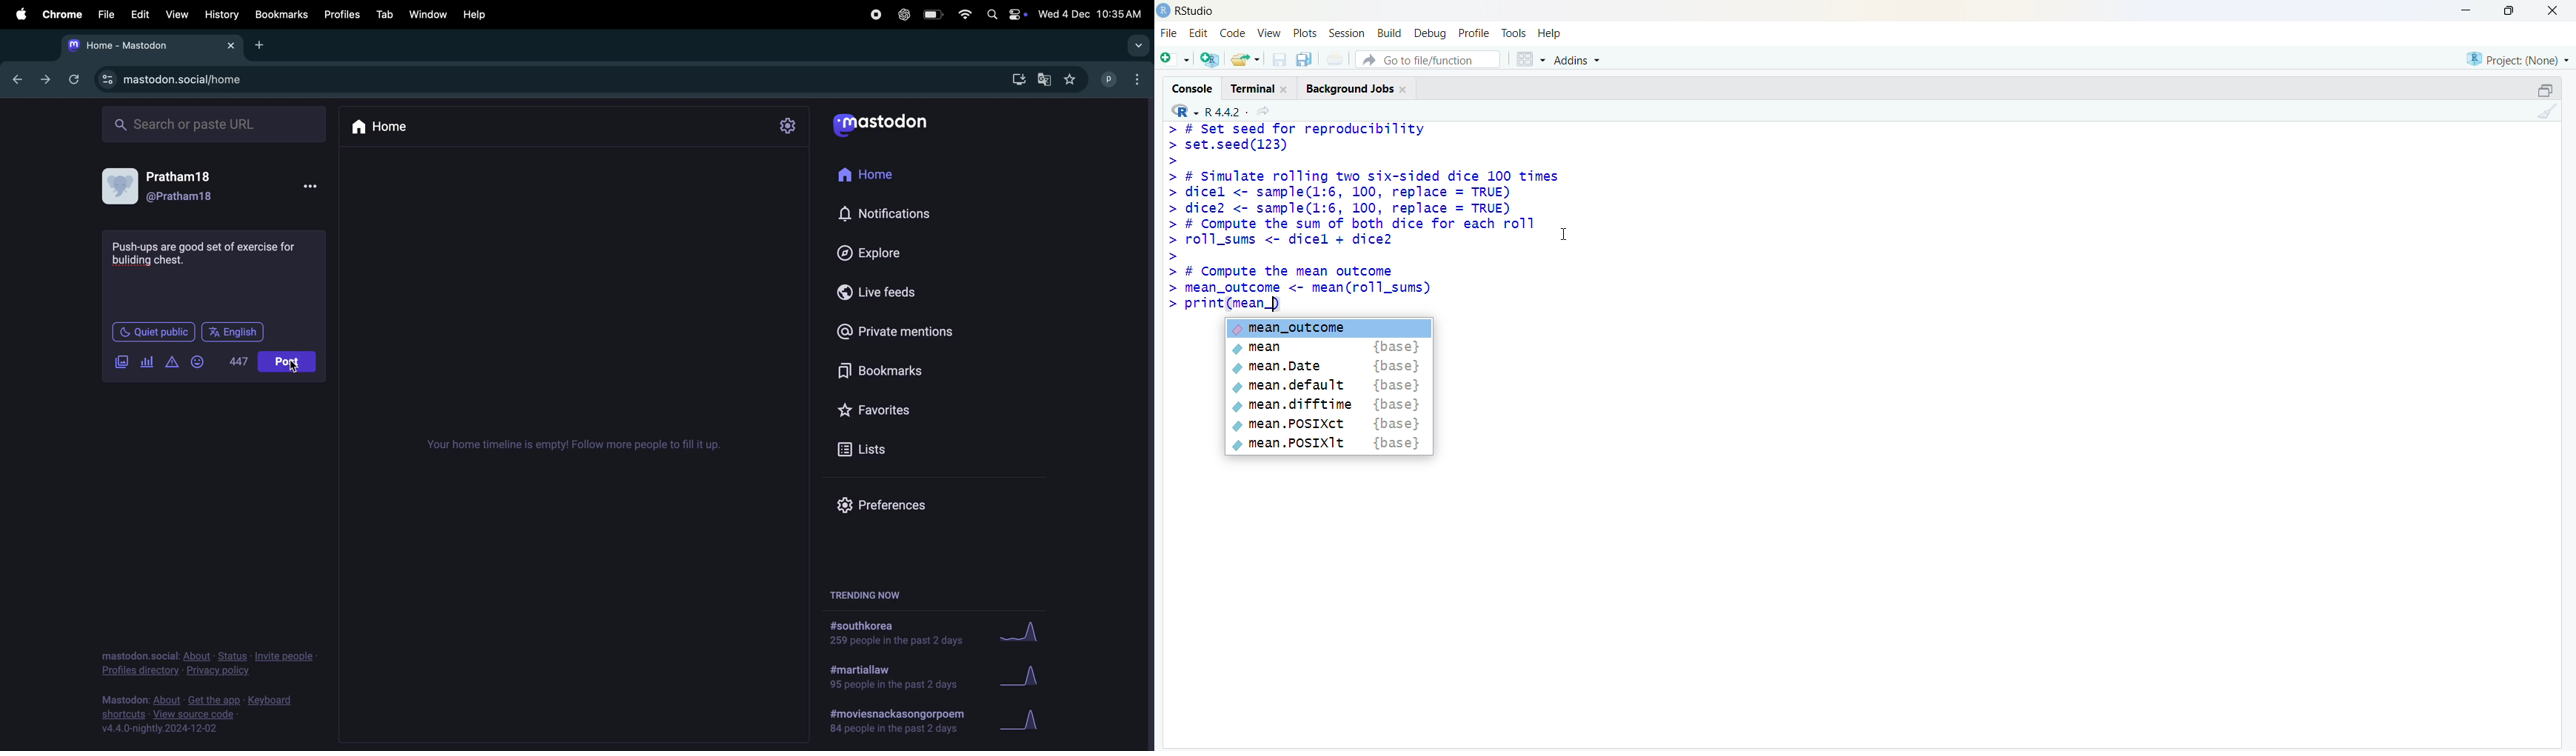 Image resolution: width=2576 pixels, height=756 pixels. What do you see at coordinates (1328, 328) in the screenshot?
I see `mean_outcome` at bounding box center [1328, 328].